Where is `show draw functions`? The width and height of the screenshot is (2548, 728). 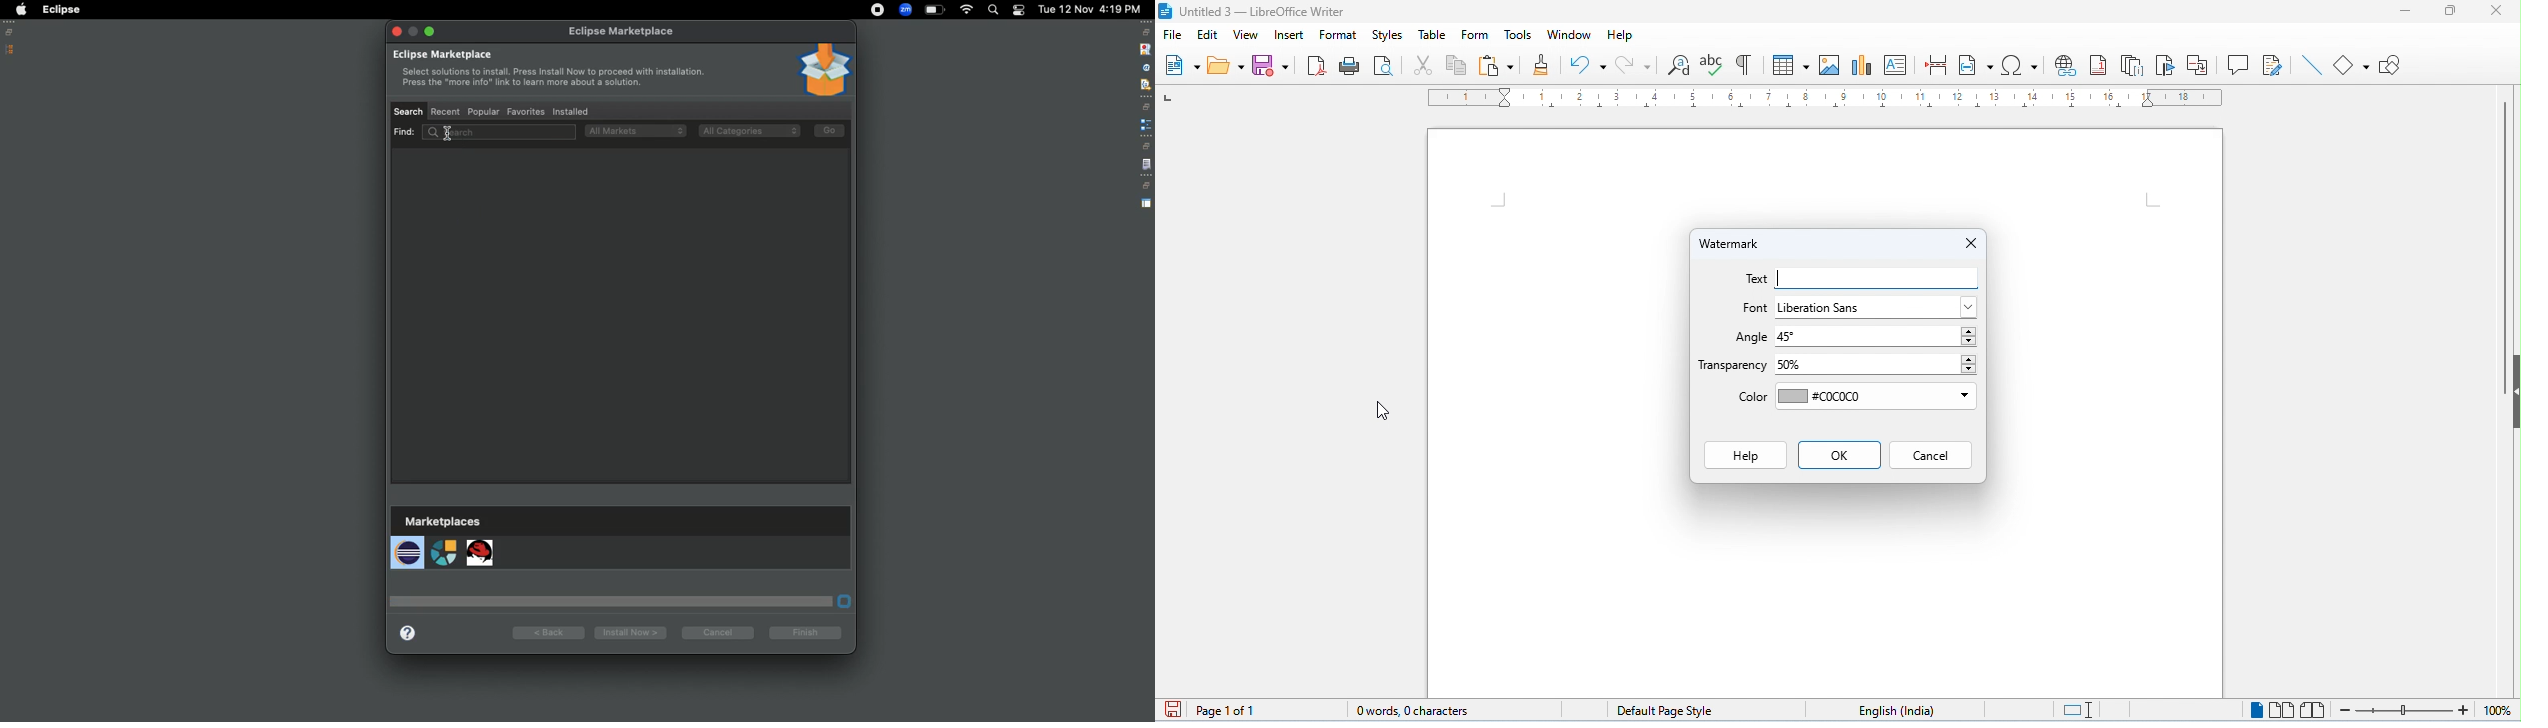
show draw functions is located at coordinates (2391, 67).